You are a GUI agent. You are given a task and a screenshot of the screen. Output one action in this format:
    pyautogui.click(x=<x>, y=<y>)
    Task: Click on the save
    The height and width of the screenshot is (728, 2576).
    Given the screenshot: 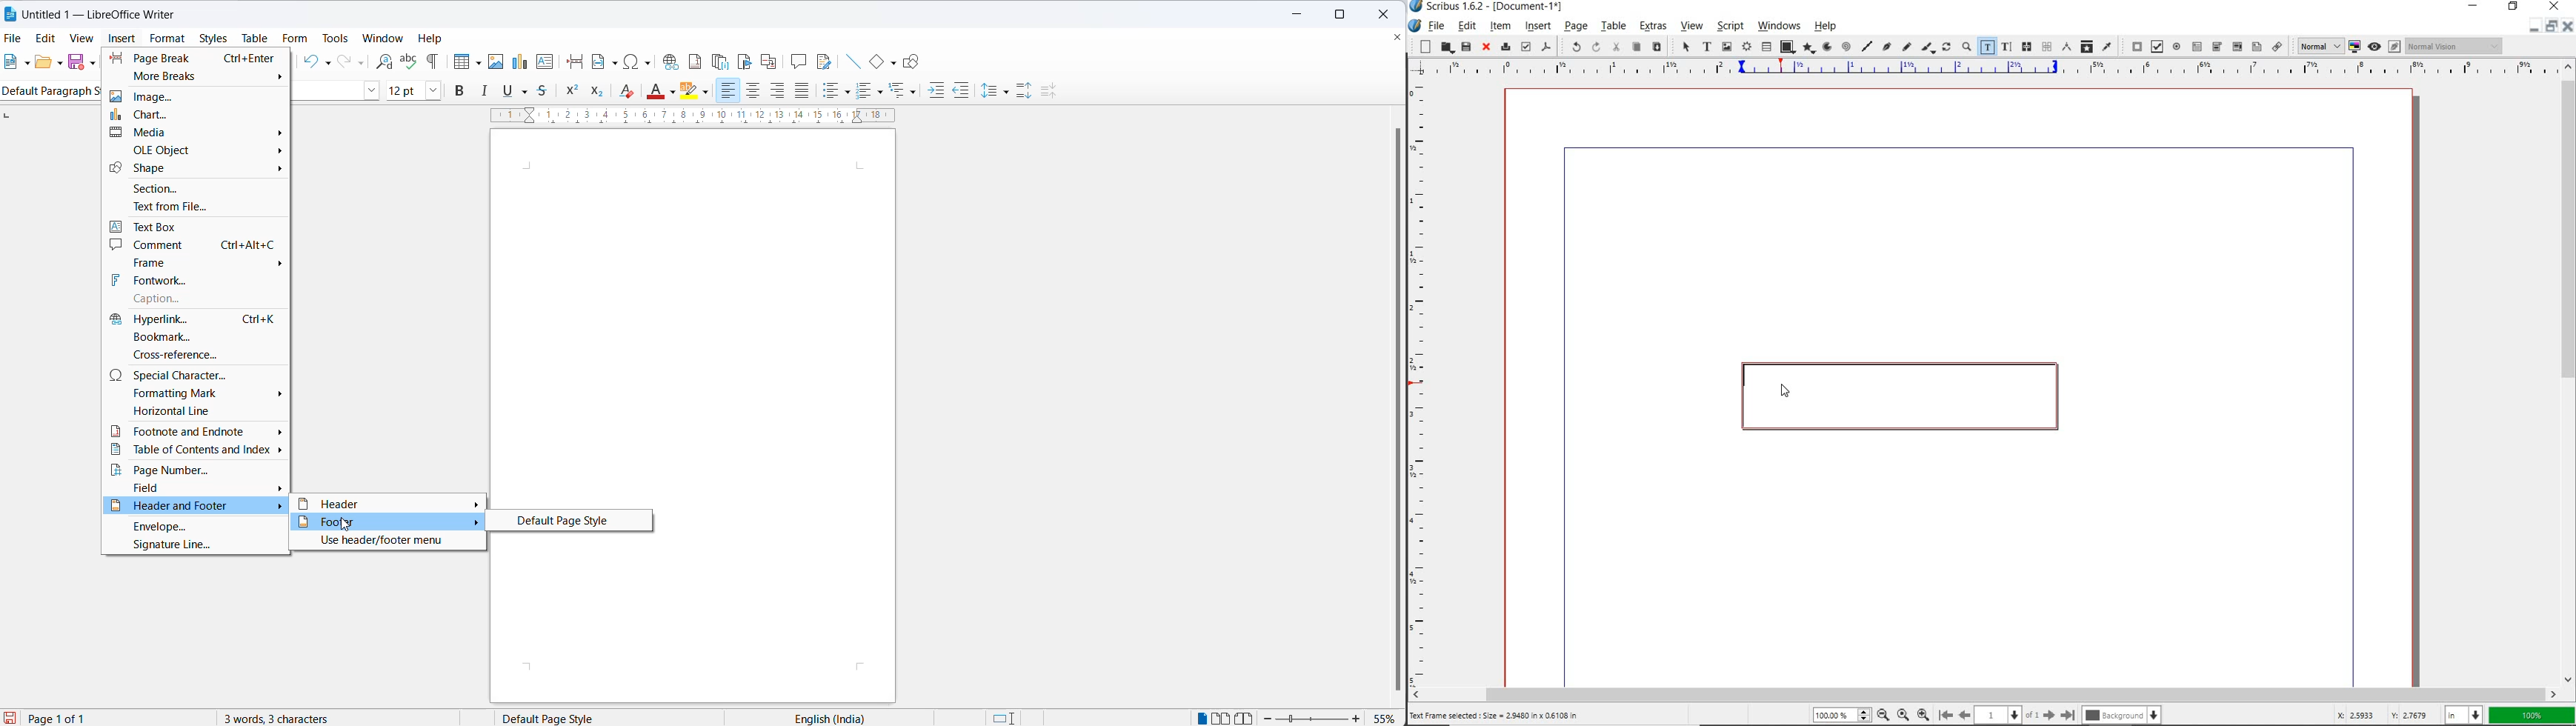 What is the action you would take?
    pyautogui.click(x=76, y=62)
    